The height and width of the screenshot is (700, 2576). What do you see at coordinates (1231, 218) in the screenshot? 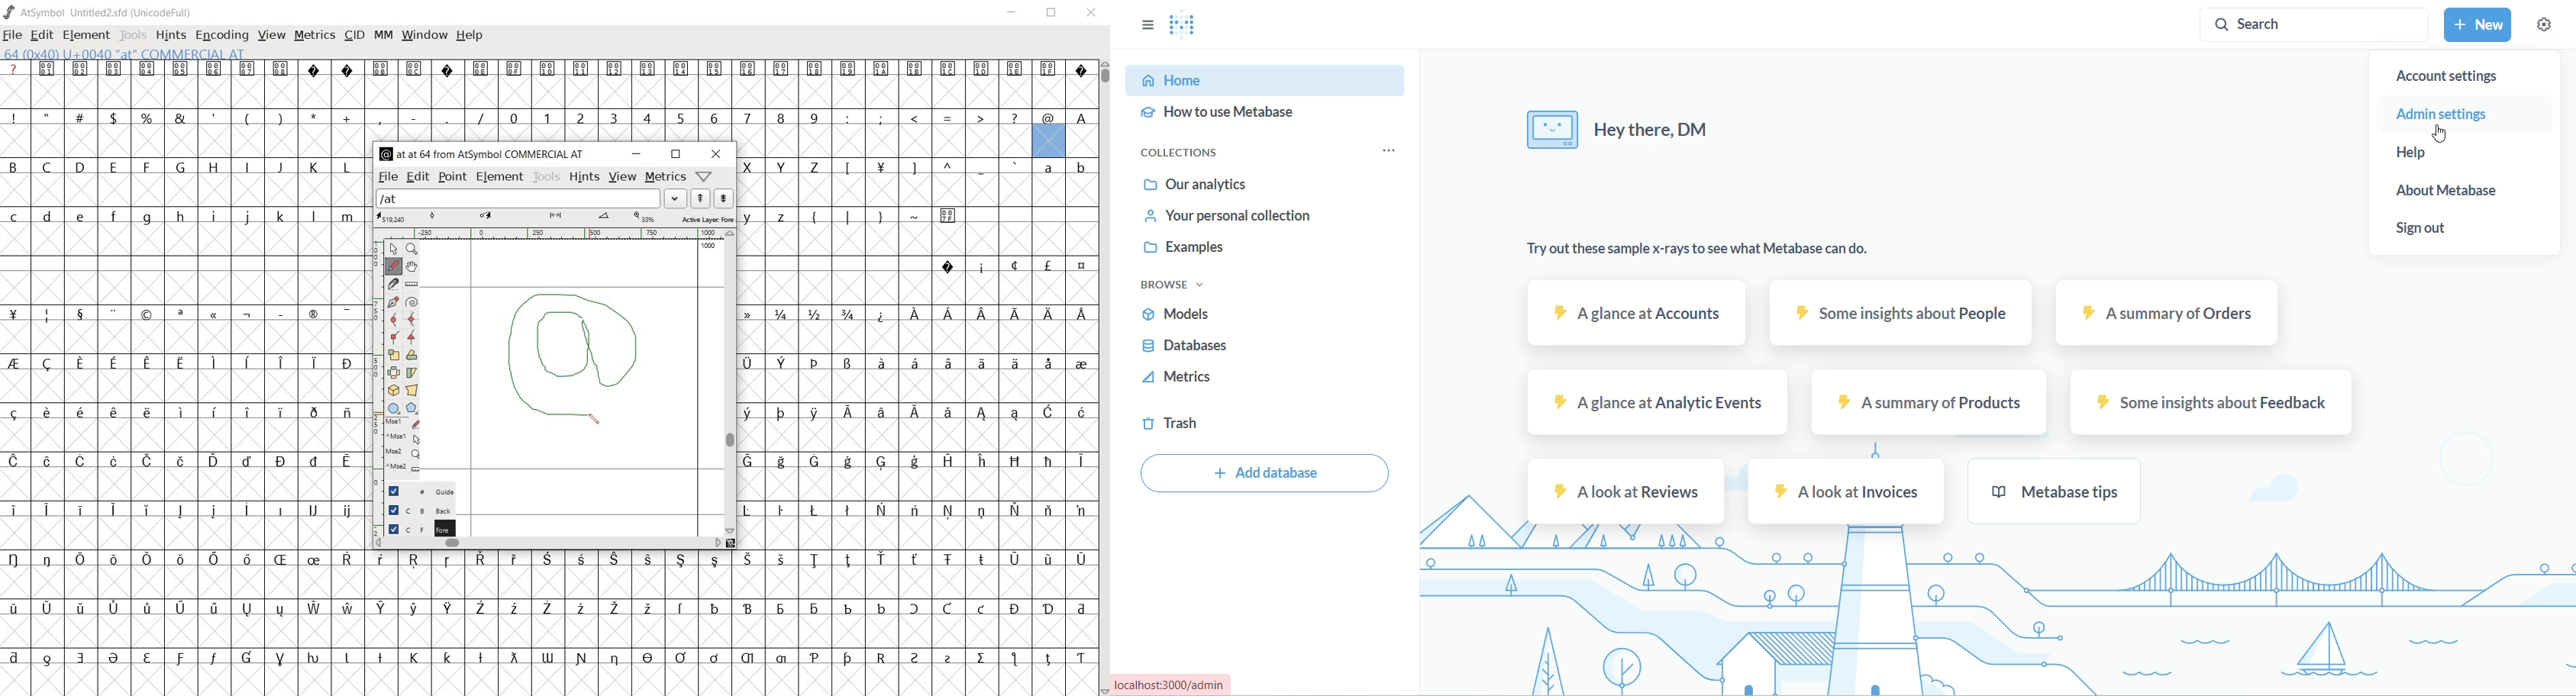
I see `your personal collection` at bounding box center [1231, 218].